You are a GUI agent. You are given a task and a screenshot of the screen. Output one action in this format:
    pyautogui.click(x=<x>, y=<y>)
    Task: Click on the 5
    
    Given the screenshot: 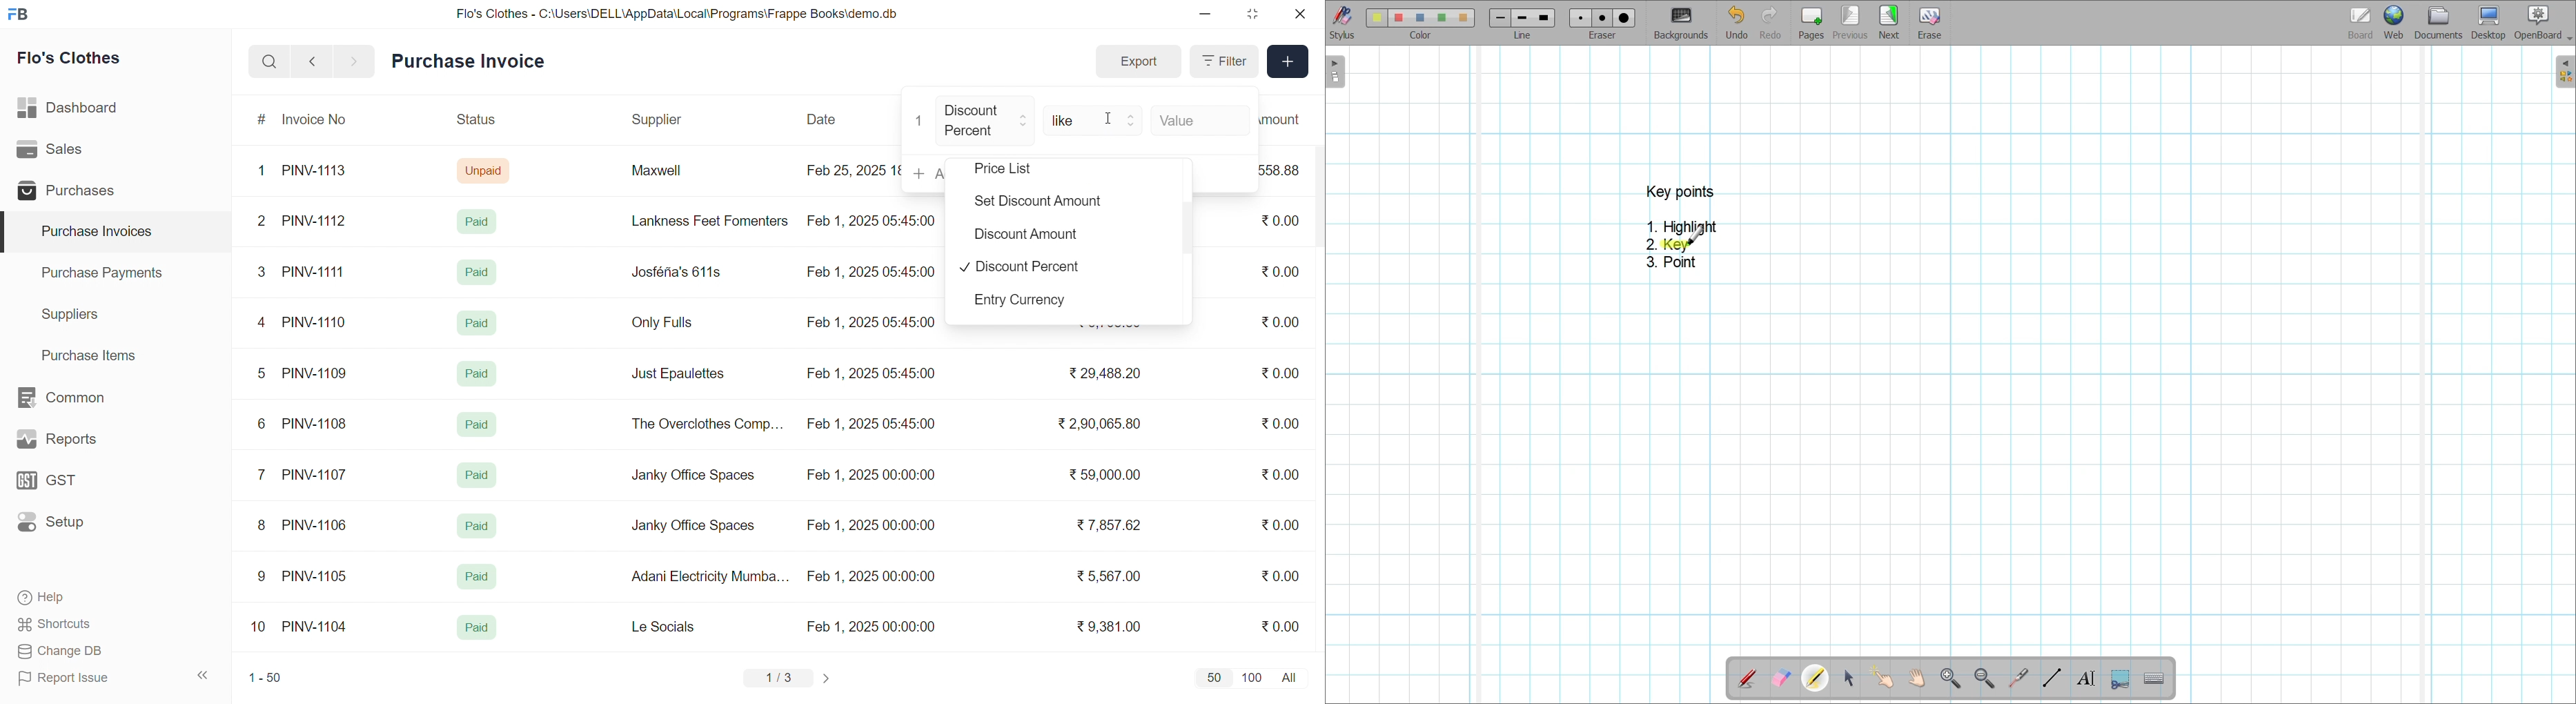 What is the action you would take?
    pyautogui.click(x=261, y=373)
    